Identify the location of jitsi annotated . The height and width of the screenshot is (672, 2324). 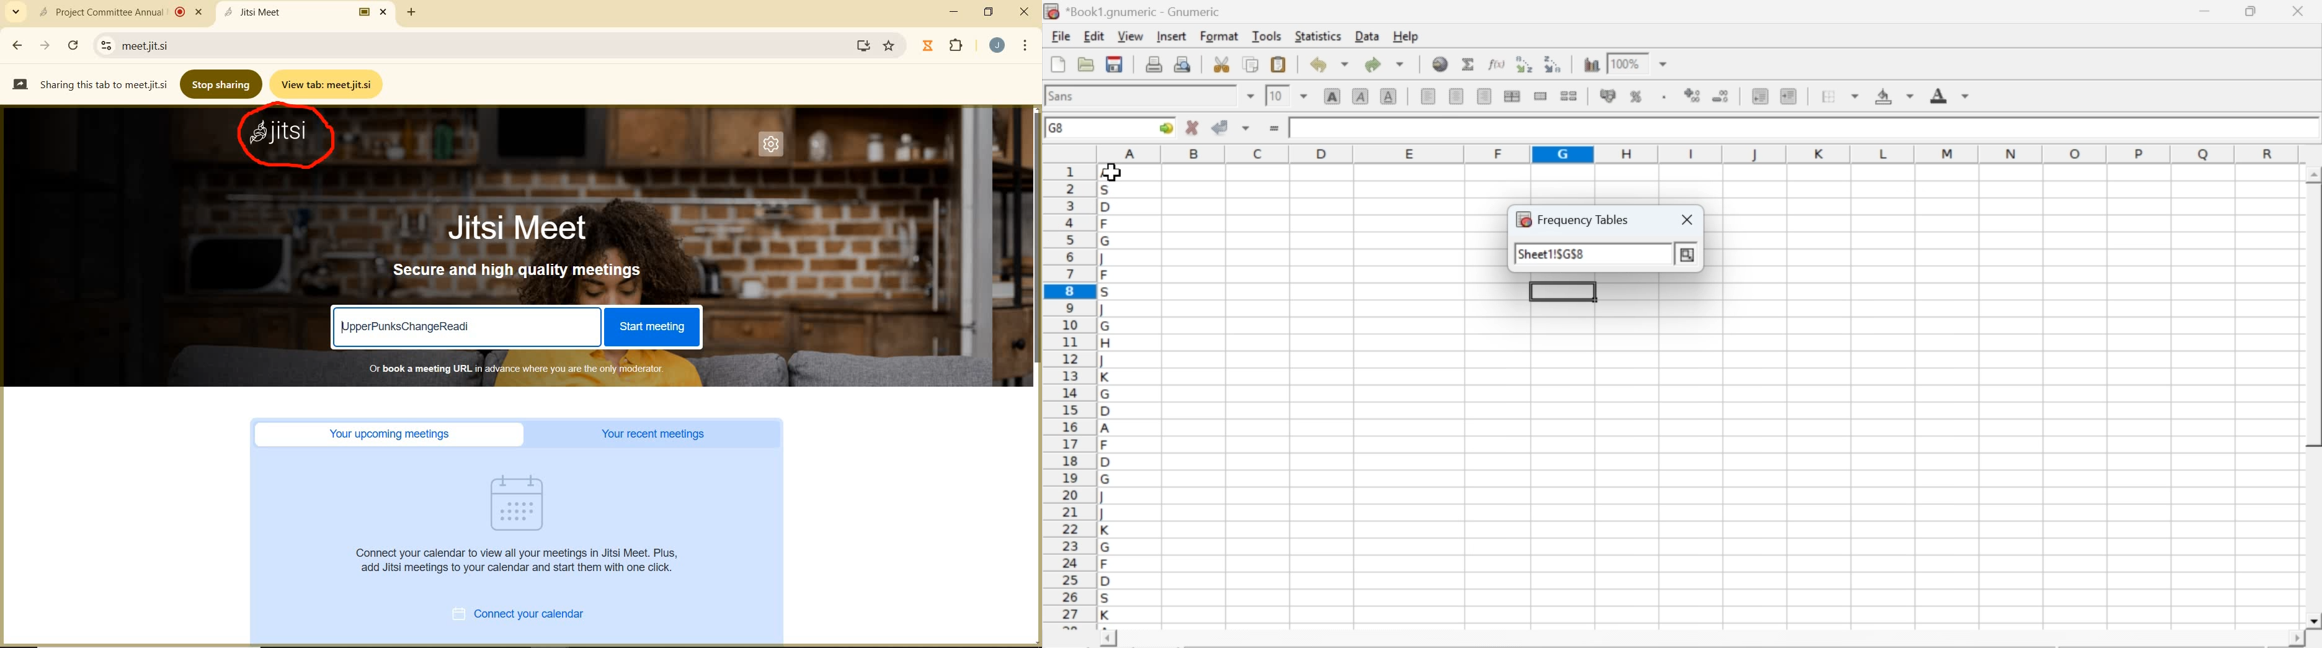
(290, 140).